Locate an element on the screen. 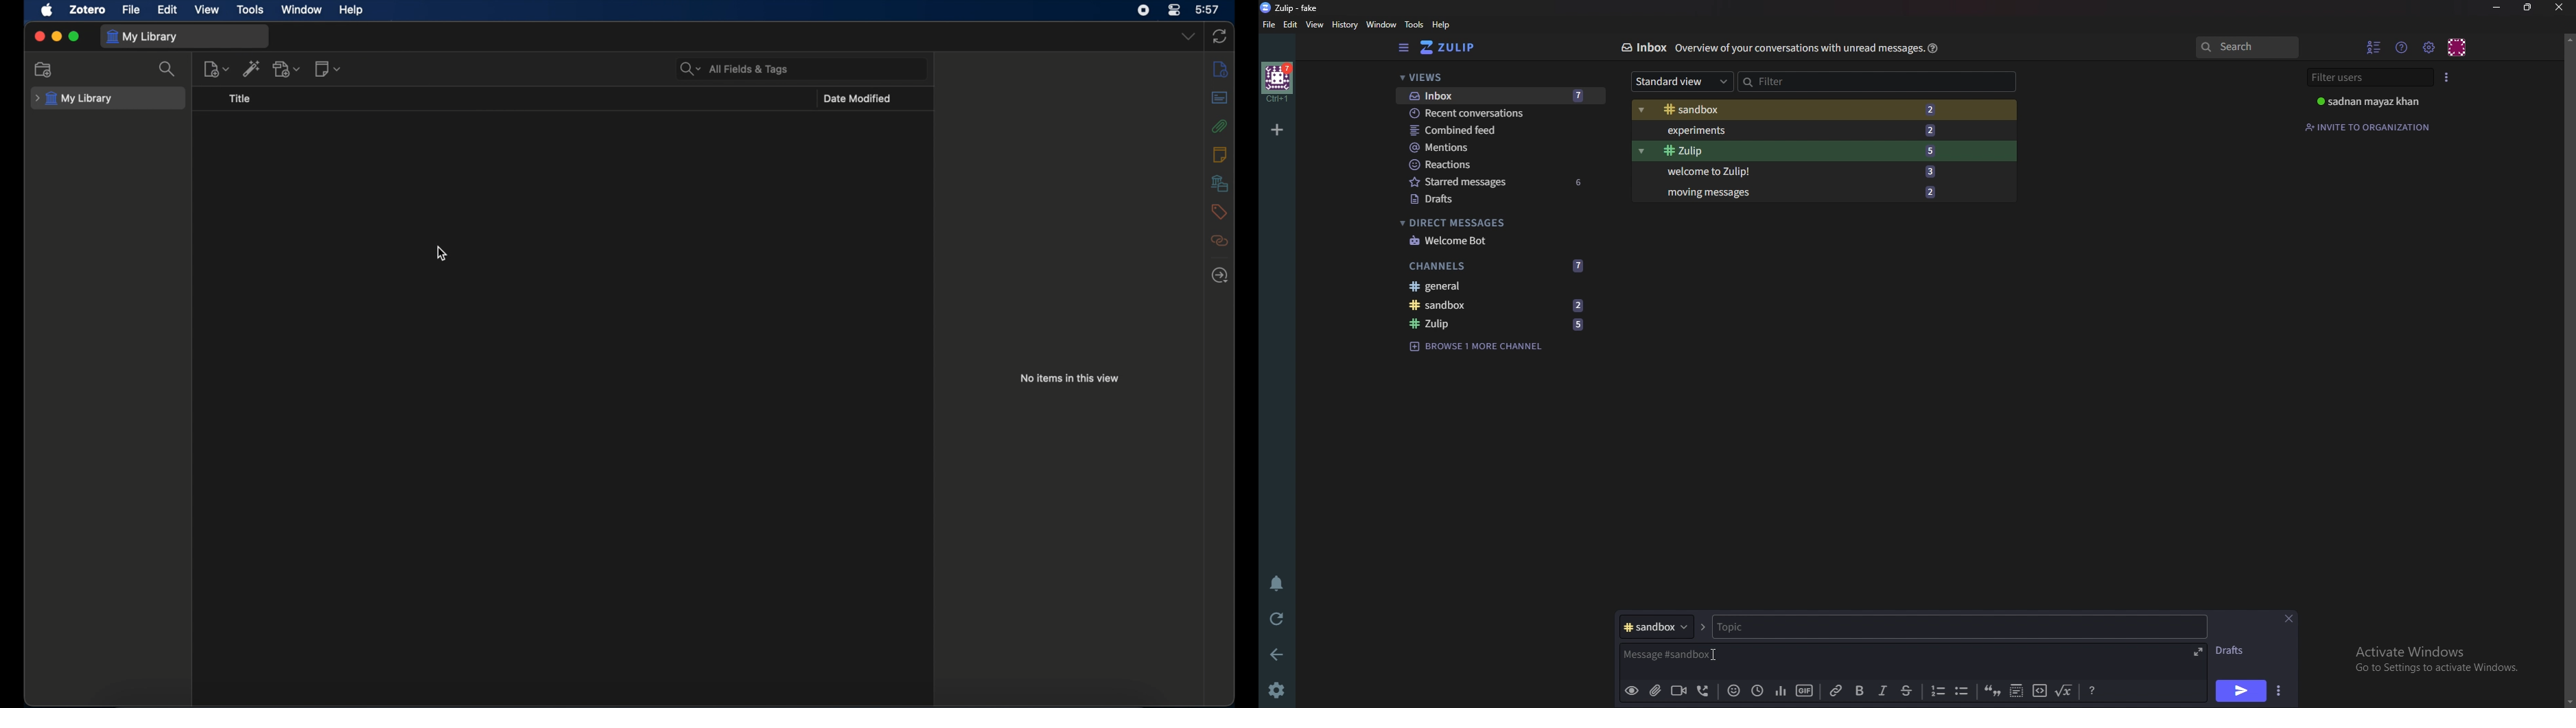  Personal menu is located at coordinates (2458, 46).